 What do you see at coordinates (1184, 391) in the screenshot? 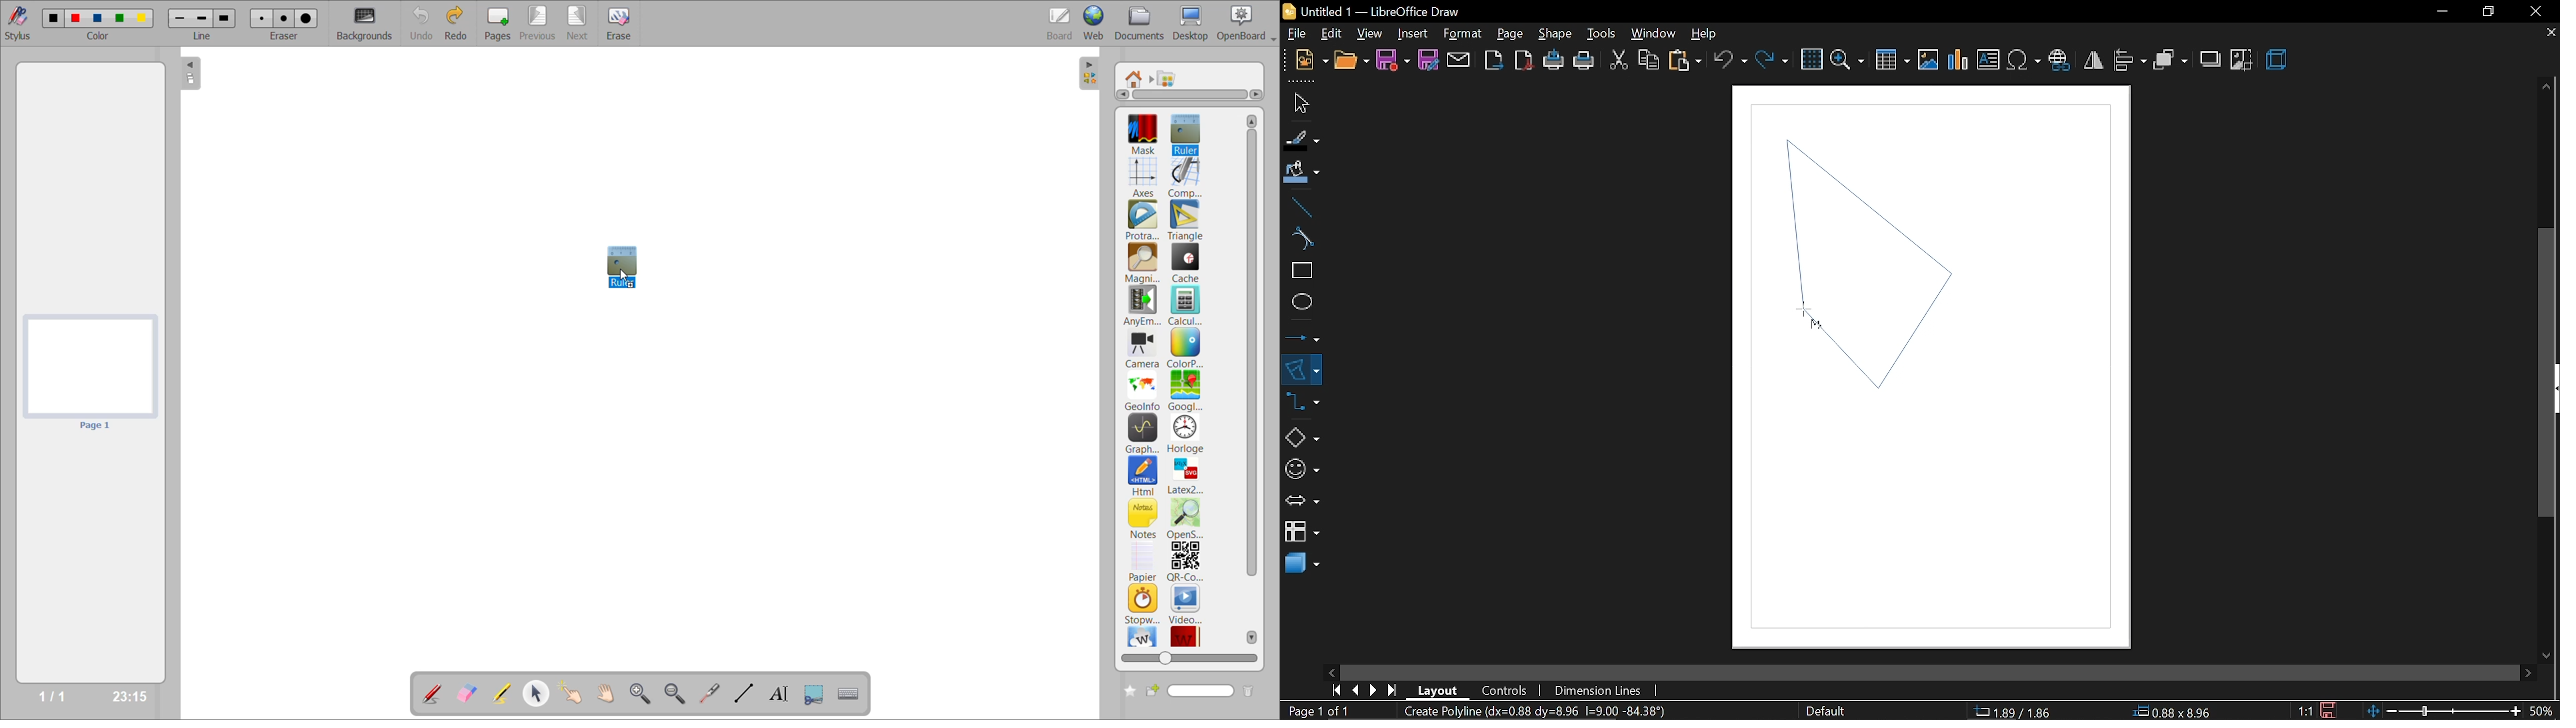
I see `googlemaps` at bounding box center [1184, 391].